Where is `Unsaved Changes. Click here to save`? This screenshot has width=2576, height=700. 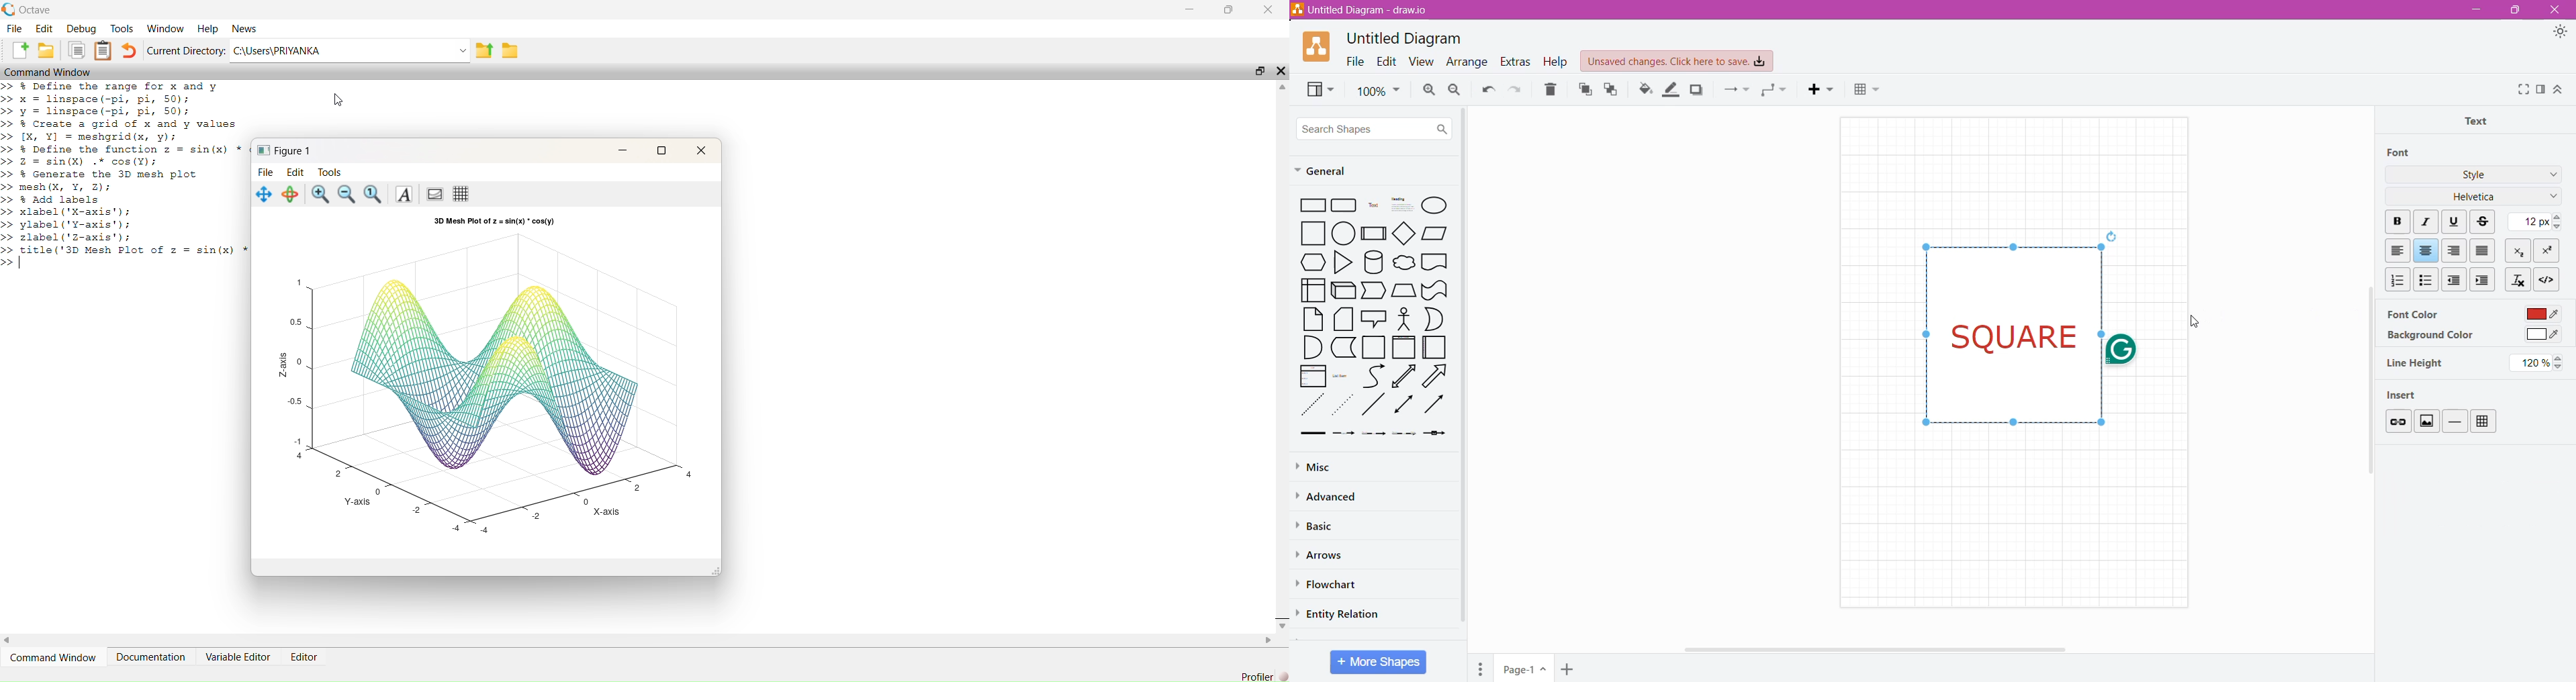
Unsaved Changes. Click here to save is located at coordinates (1677, 62).